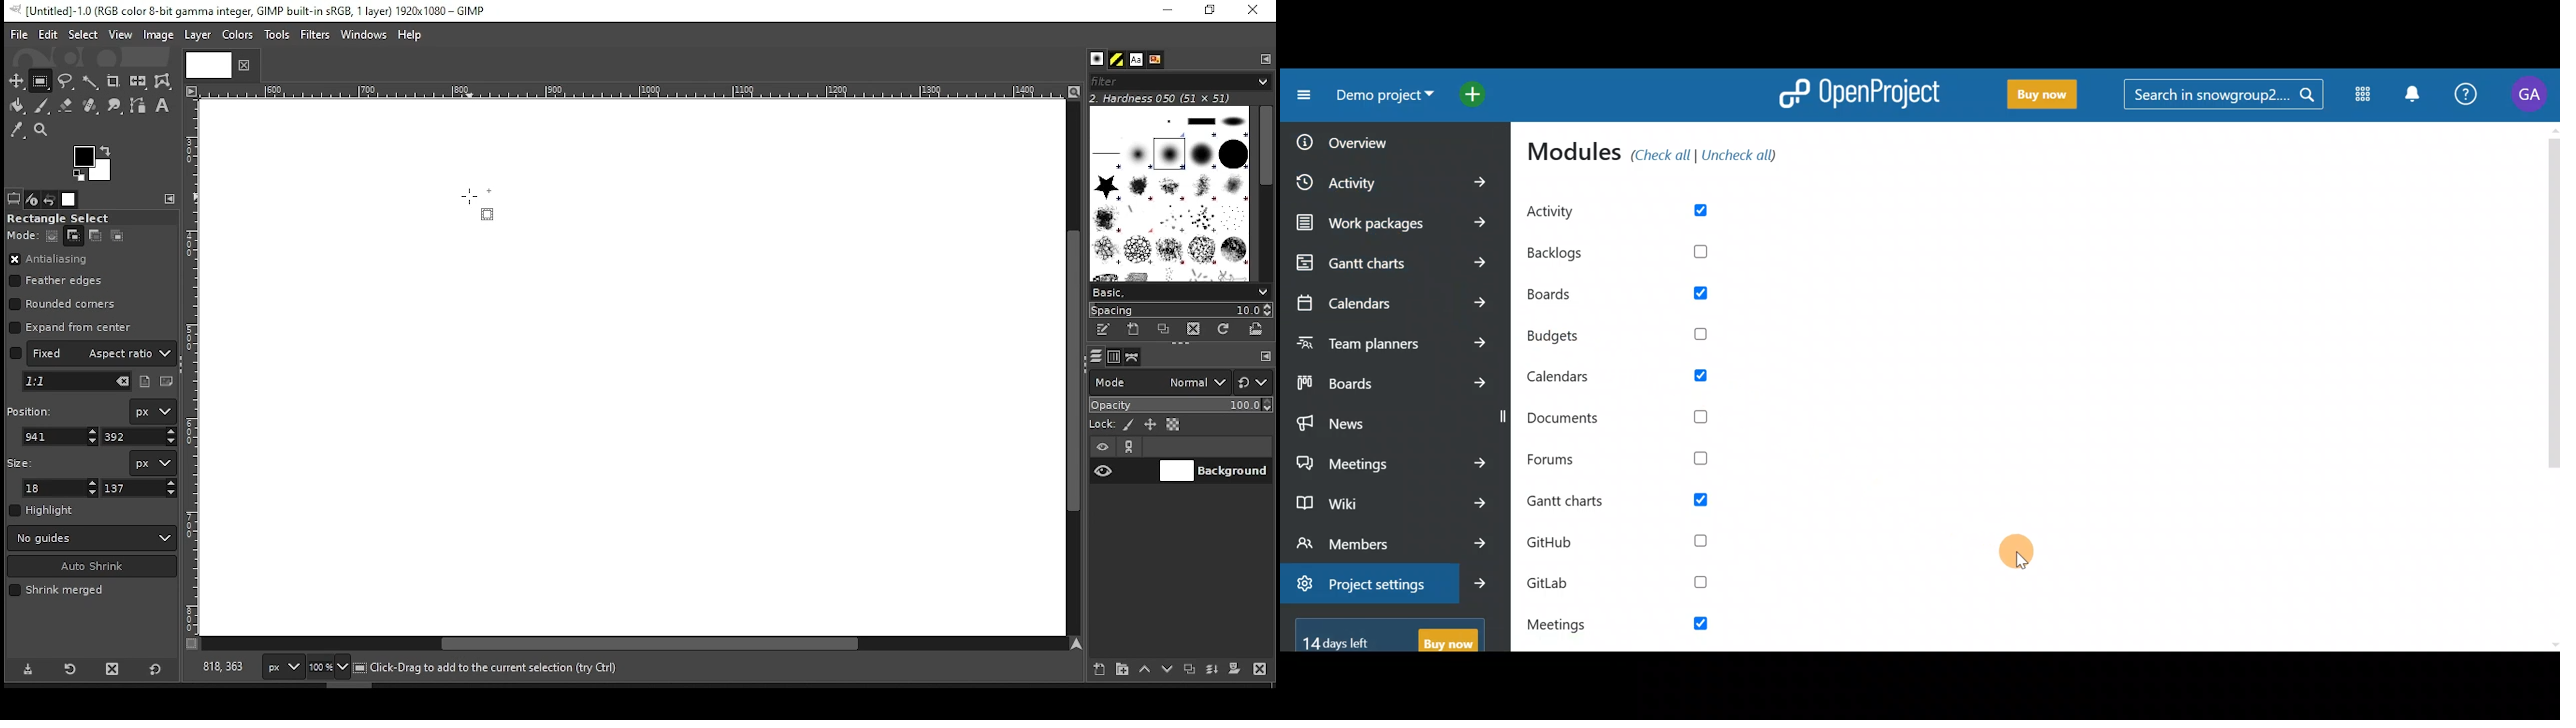 The height and width of the screenshot is (728, 2576). What do you see at coordinates (1267, 58) in the screenshot?
I see `configure this tab` at bounding box center [1267, 58].